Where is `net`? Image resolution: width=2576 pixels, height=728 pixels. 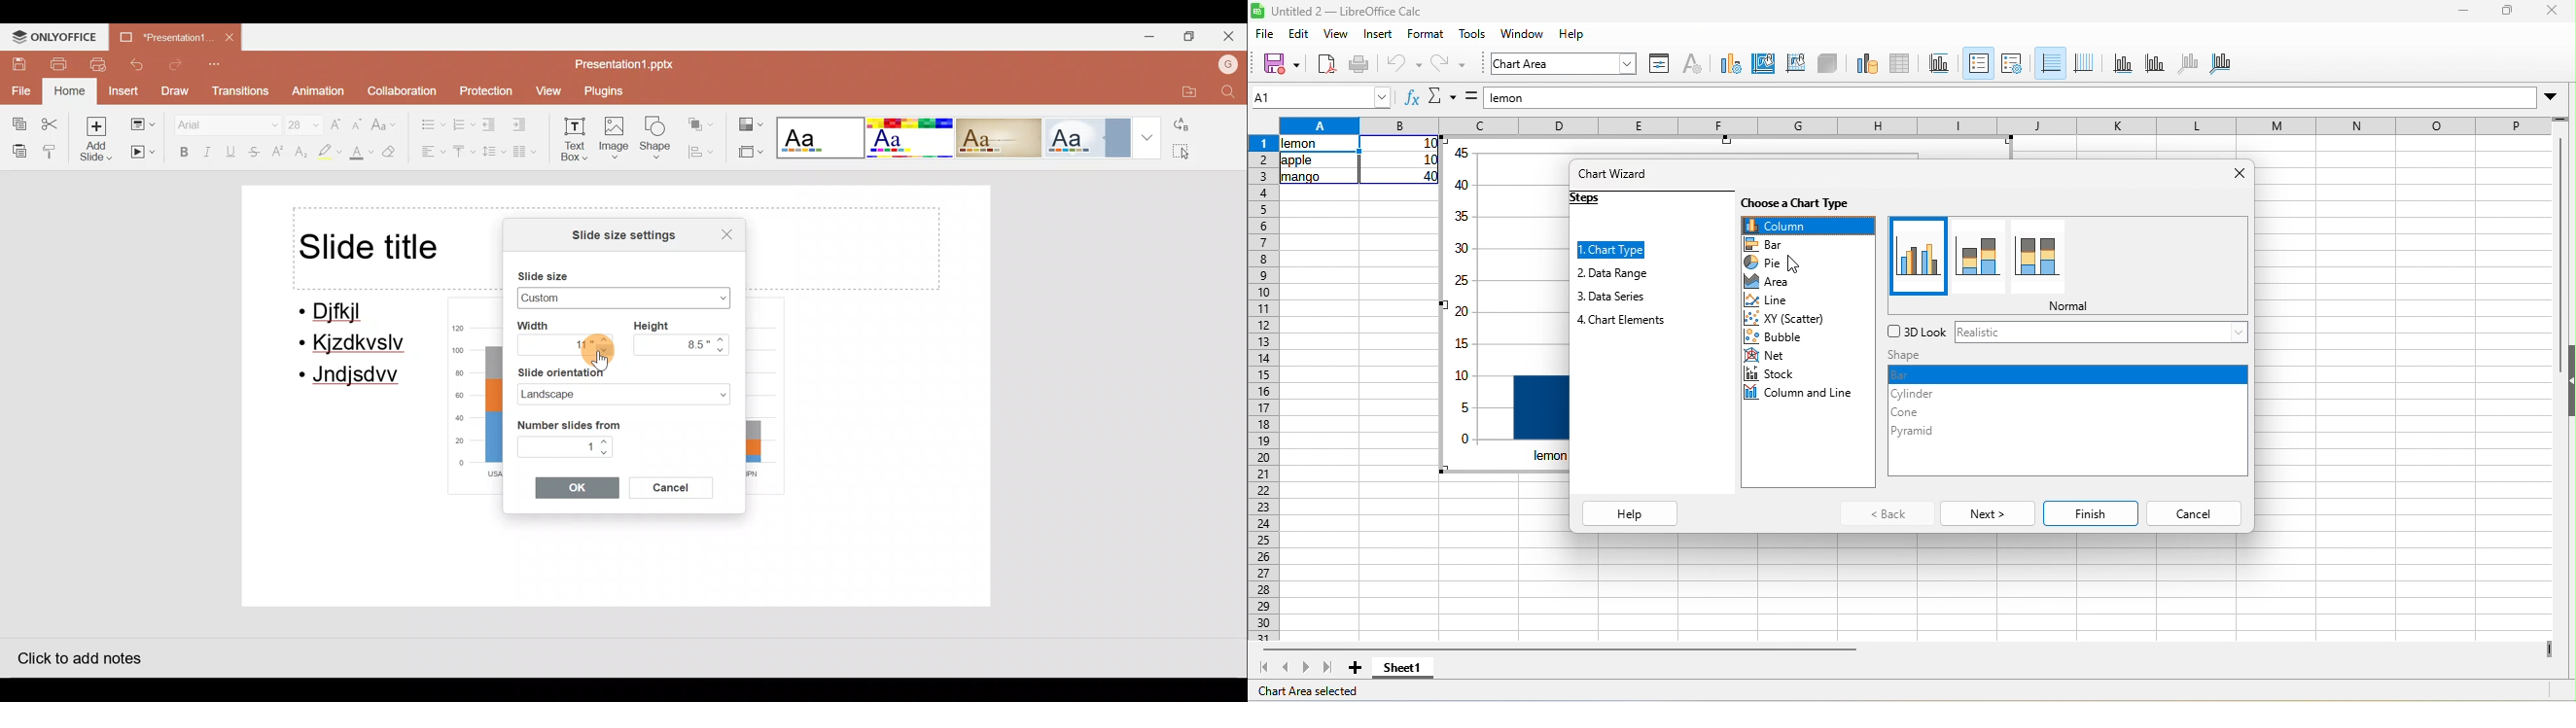 net is located at coordinates (1769, 356).